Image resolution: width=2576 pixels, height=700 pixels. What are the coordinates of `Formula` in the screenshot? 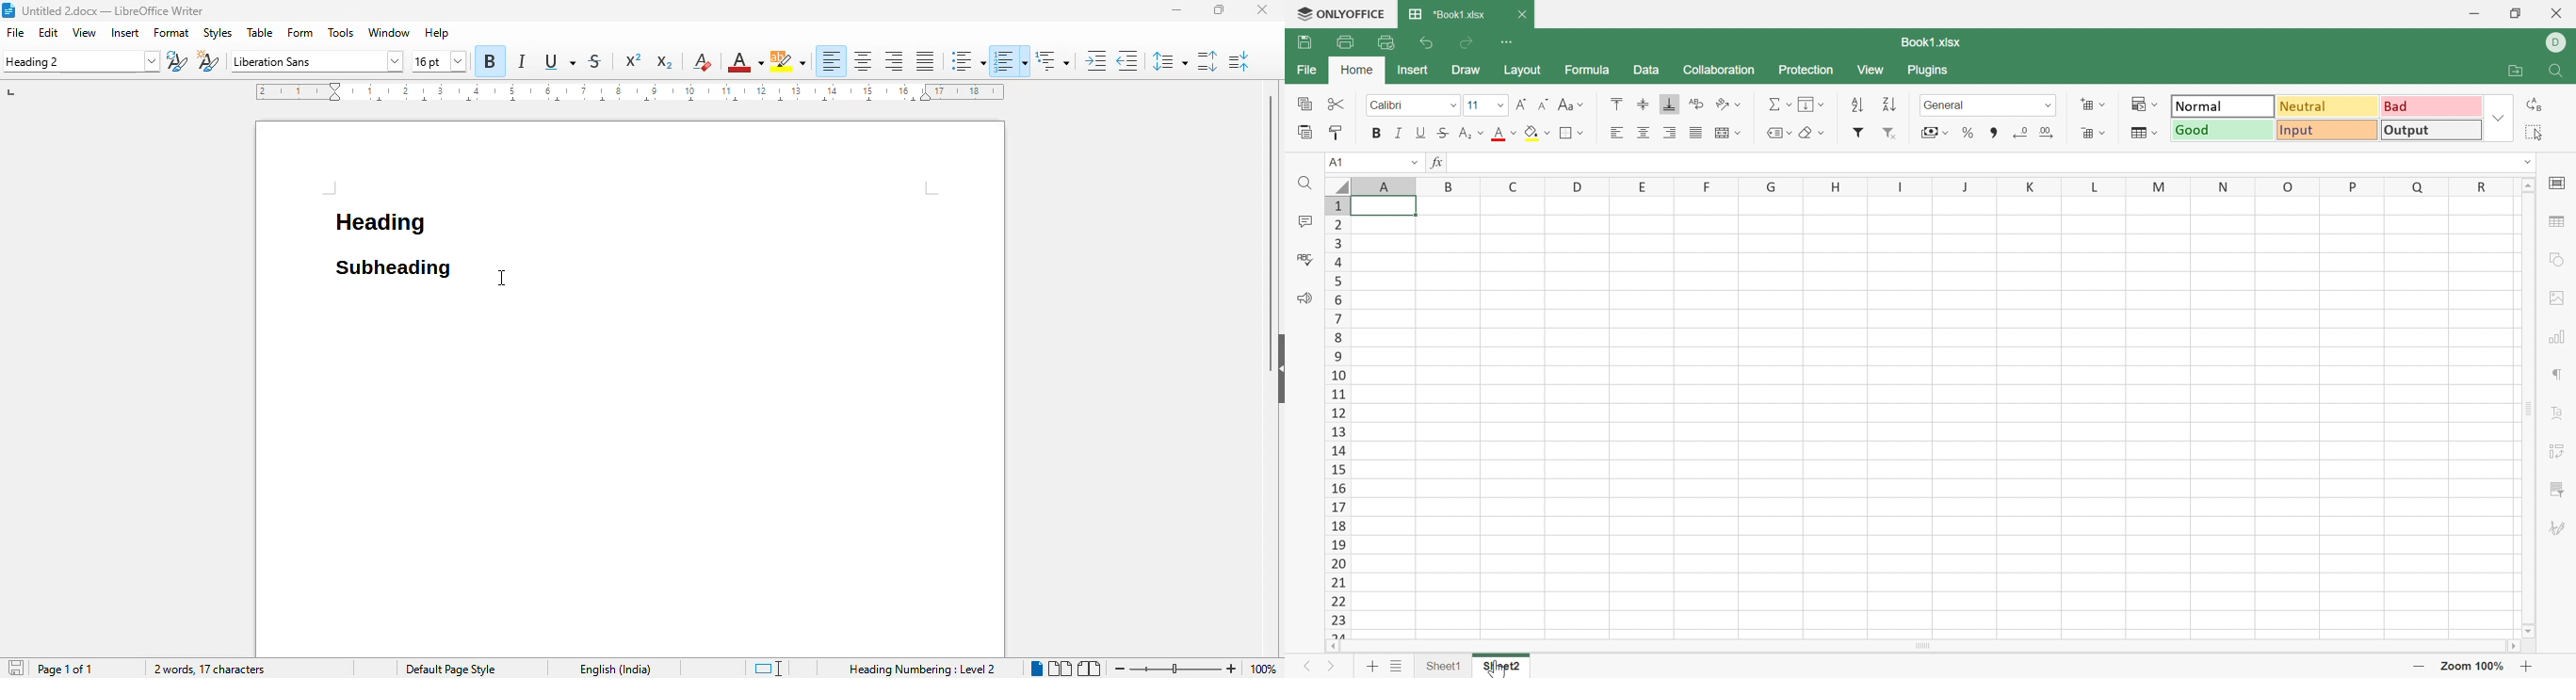 It's located at (1589, 69).